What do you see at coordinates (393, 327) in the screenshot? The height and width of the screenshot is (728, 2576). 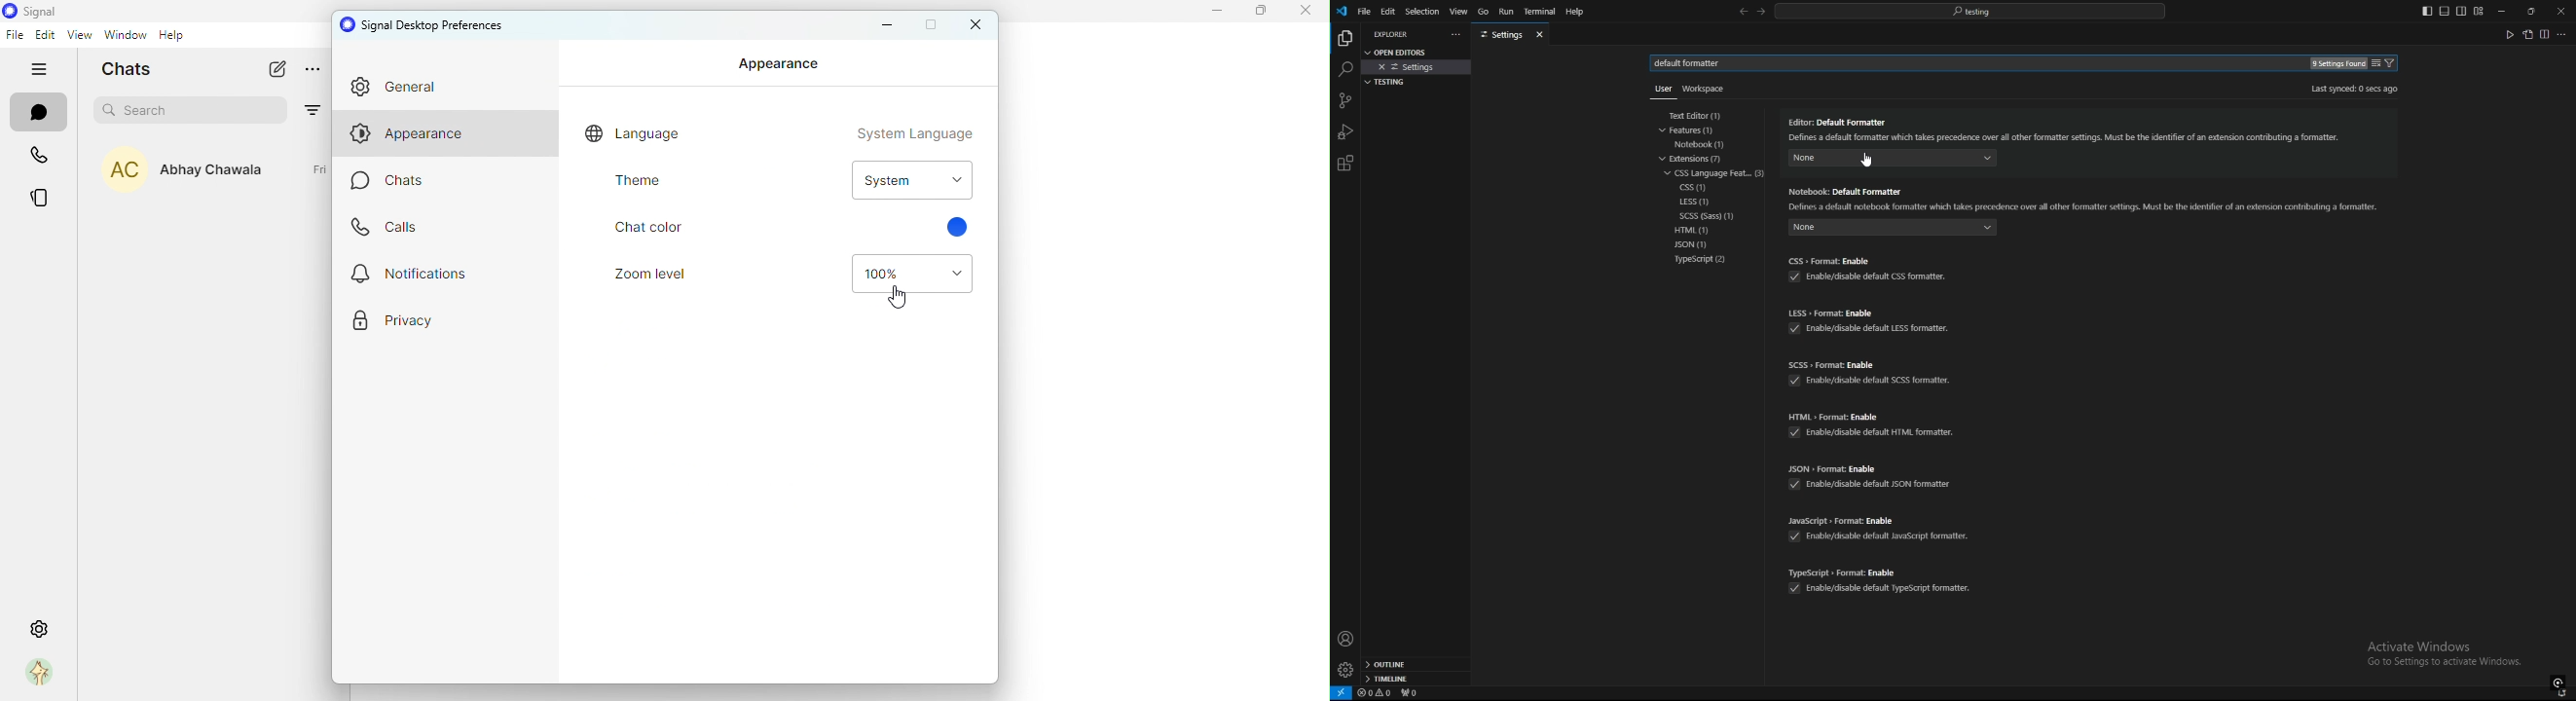 I see `privacy` at bounding box center [393, 327].